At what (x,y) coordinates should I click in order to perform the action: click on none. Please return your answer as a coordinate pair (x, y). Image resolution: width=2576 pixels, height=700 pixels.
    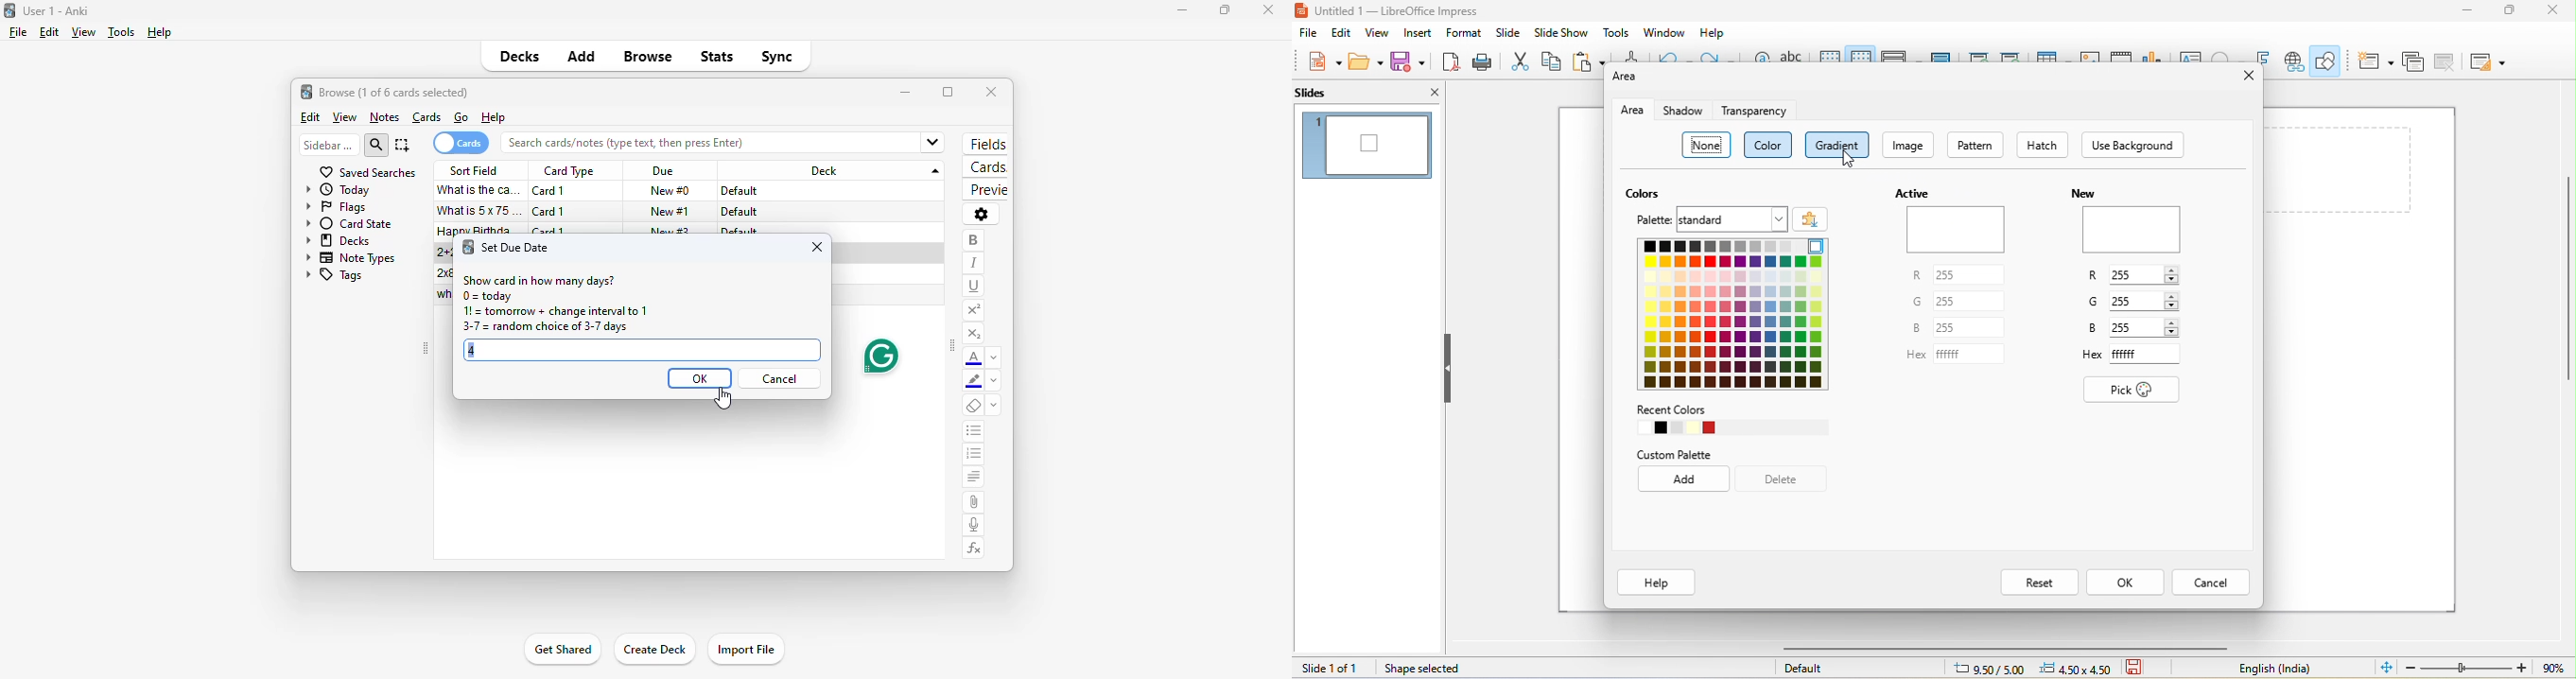
    Looking at the image, I should click on (1709, 147).